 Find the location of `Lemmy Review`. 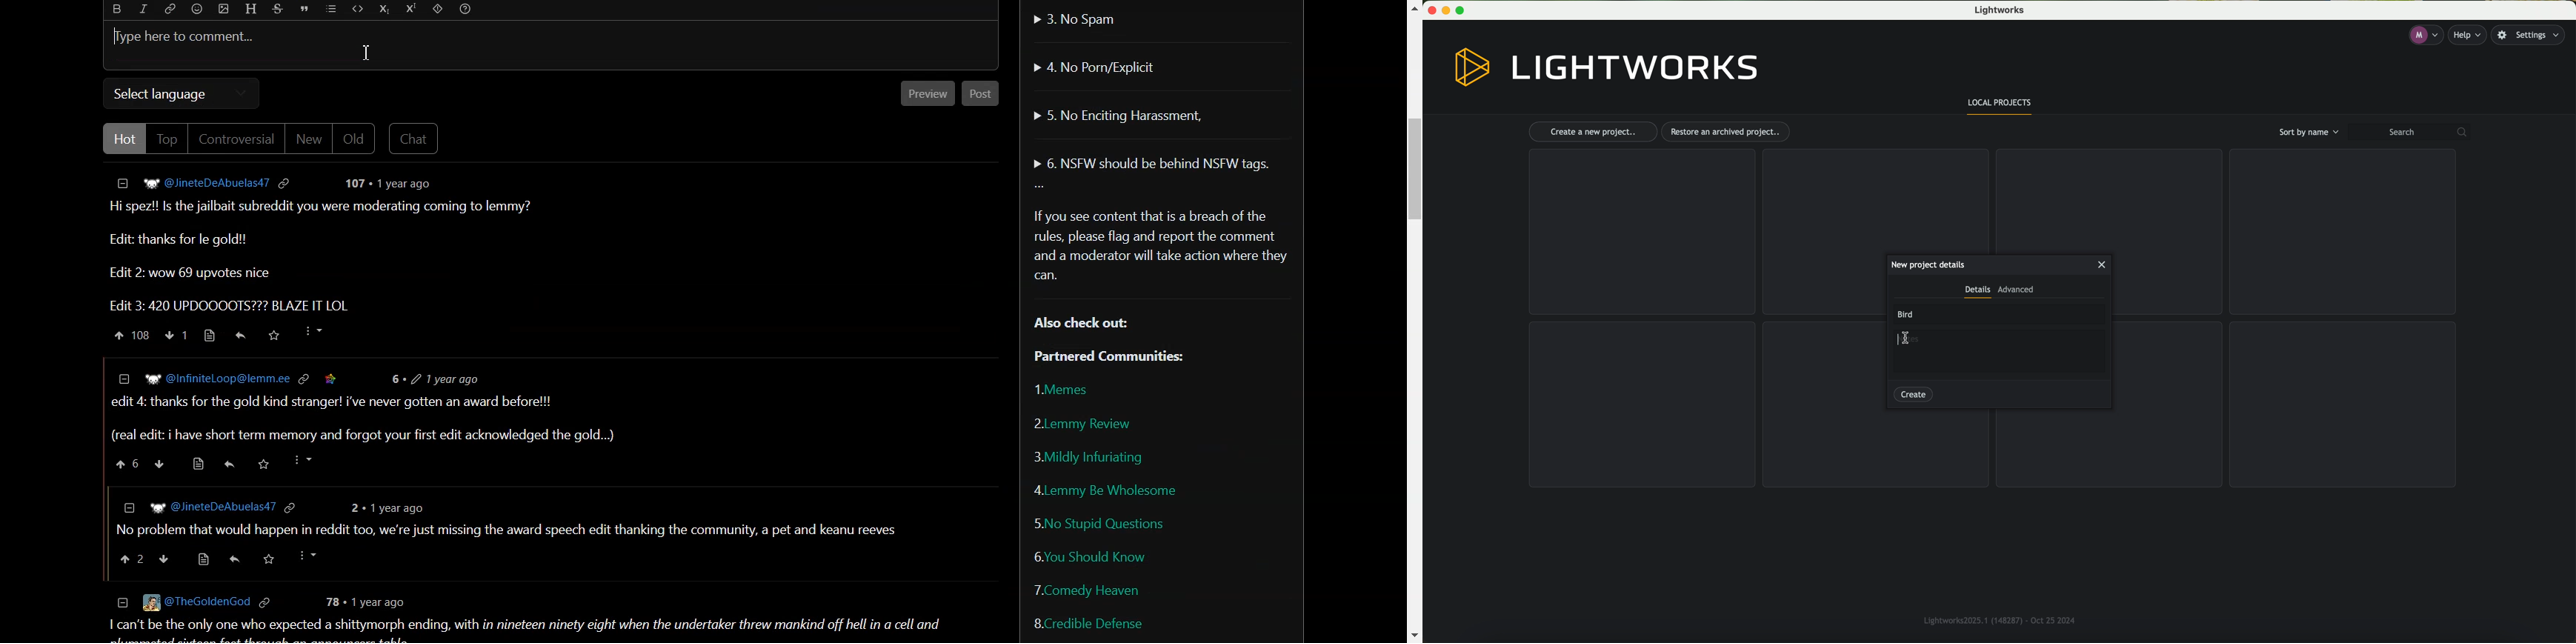

Lemmy Review is located at coordinates (1082, 422).